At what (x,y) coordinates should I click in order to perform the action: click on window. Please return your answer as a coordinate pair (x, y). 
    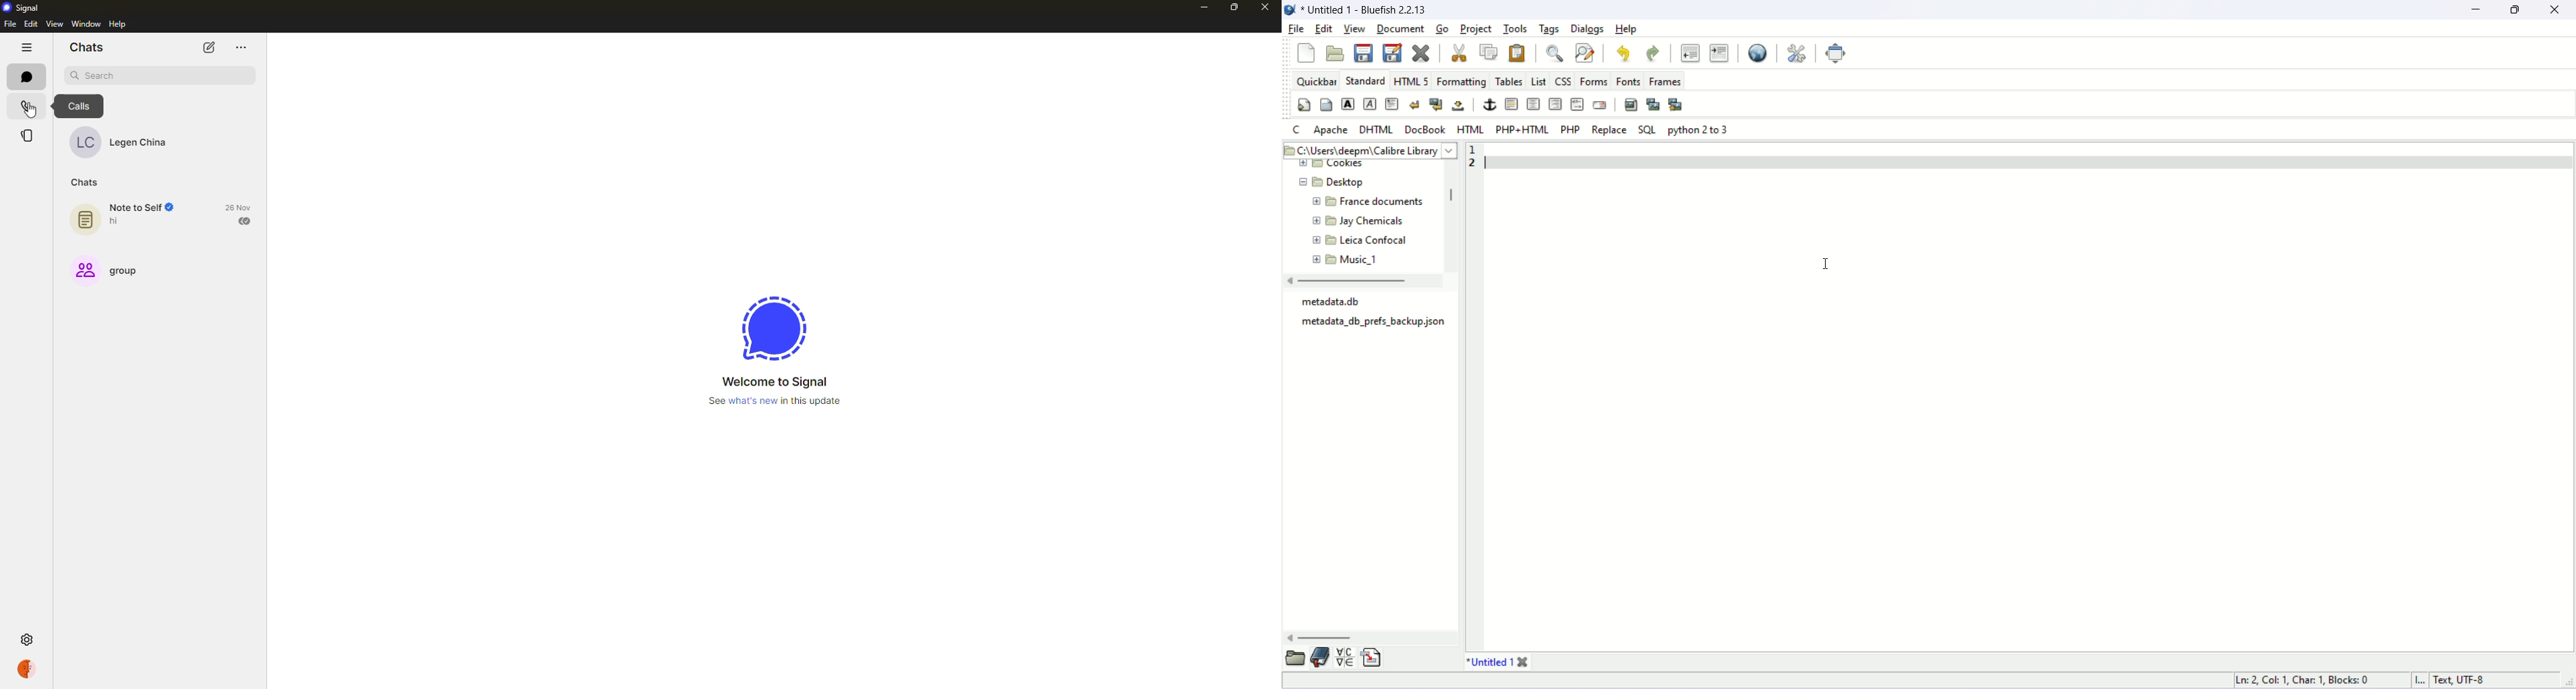
    Looking at the image, I should click on (86, 23).